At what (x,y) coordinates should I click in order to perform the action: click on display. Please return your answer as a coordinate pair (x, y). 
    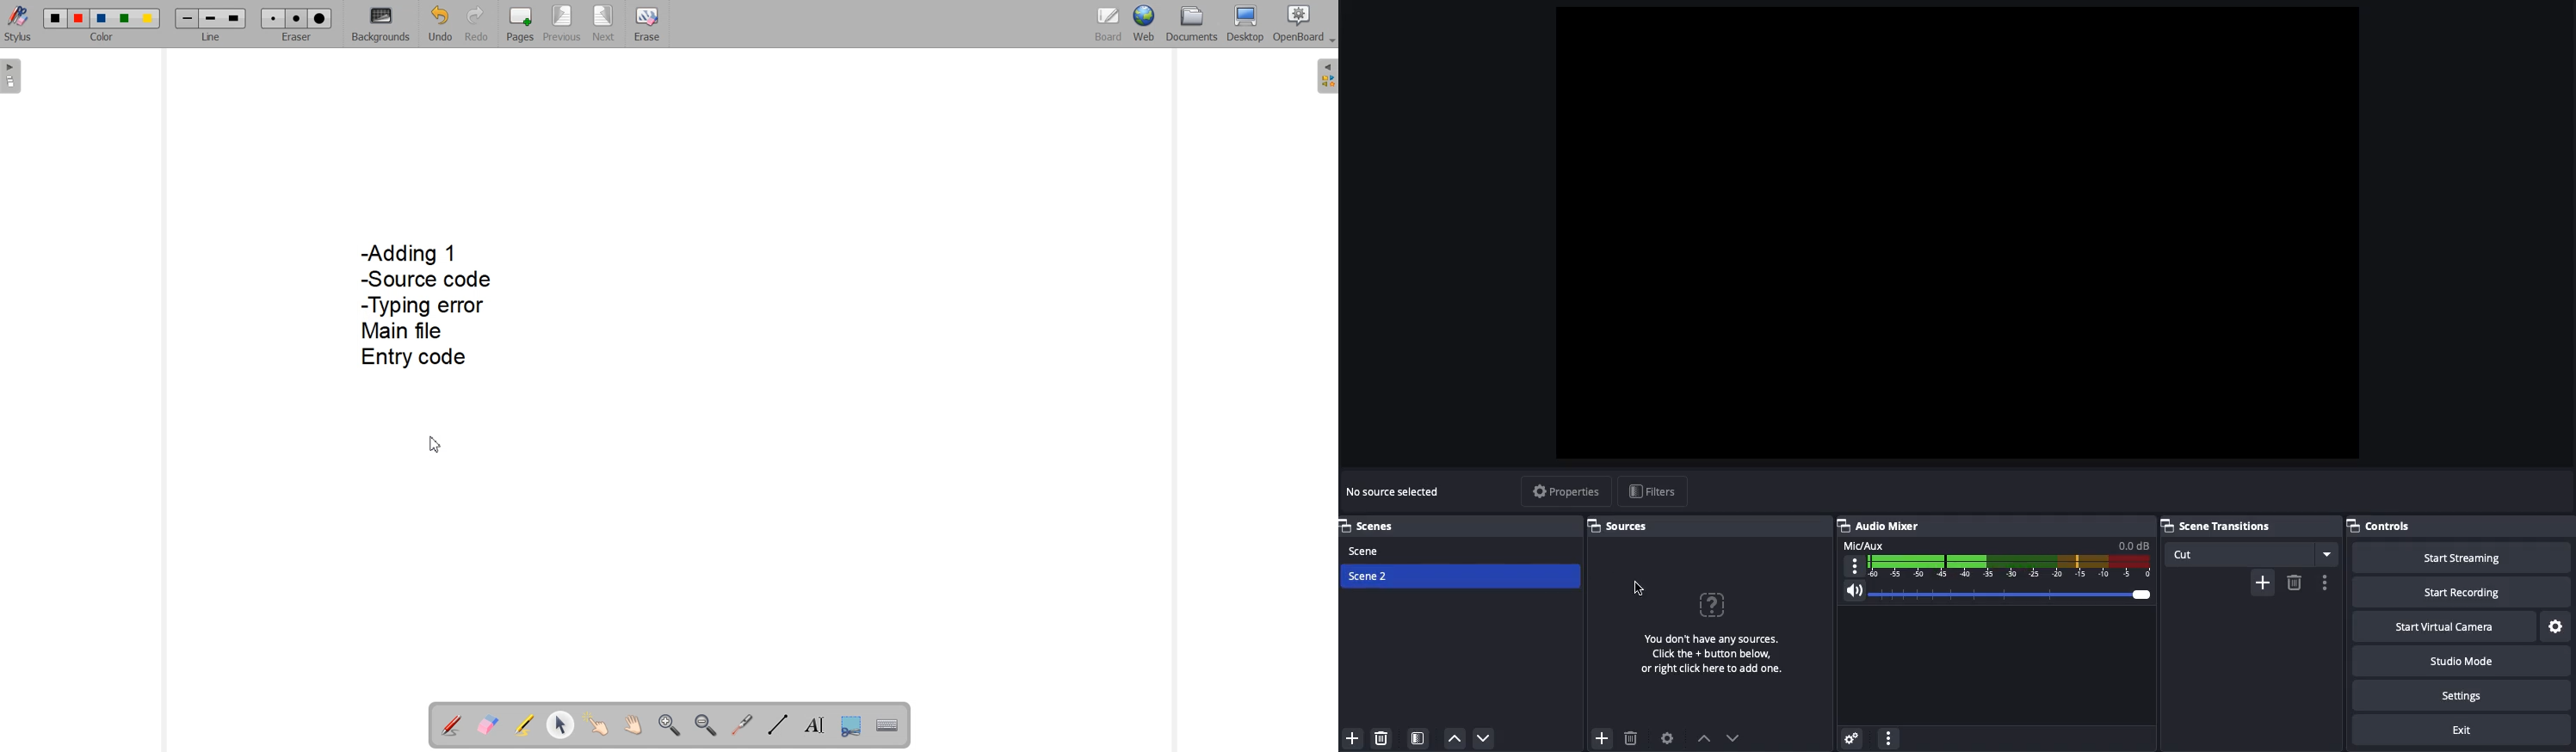
    Looking at the image, I should click on (1714, 490).